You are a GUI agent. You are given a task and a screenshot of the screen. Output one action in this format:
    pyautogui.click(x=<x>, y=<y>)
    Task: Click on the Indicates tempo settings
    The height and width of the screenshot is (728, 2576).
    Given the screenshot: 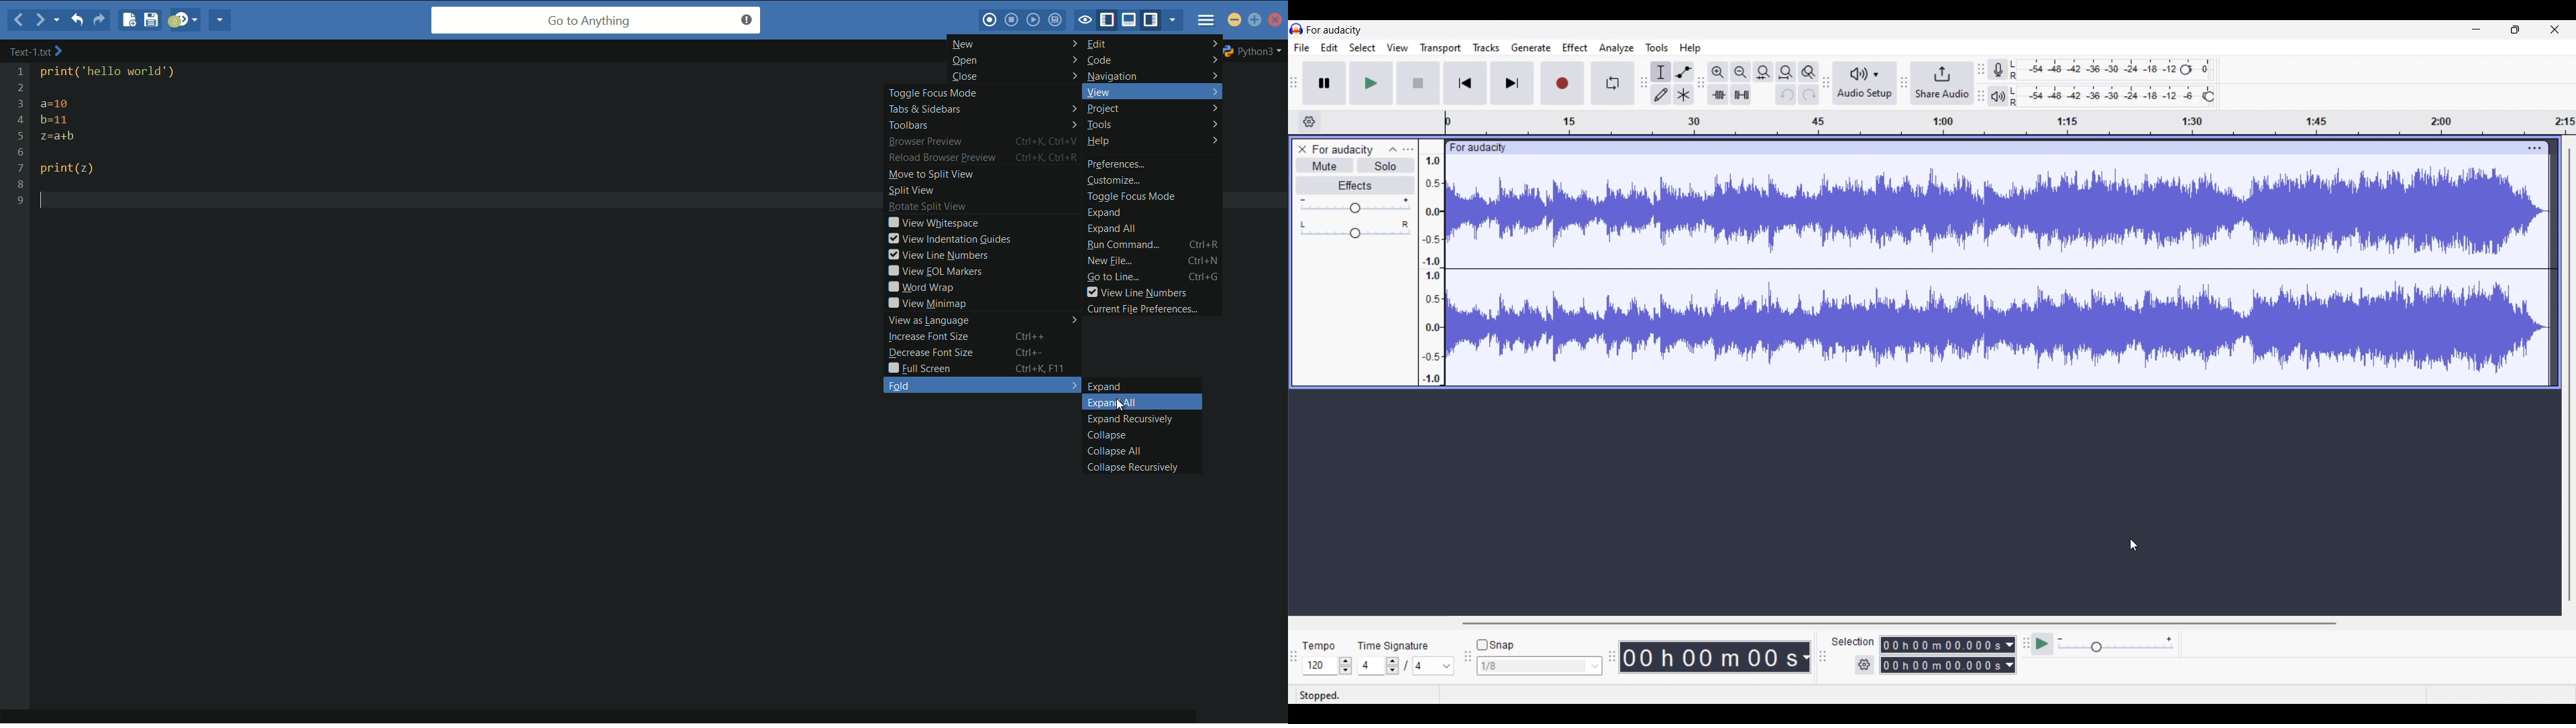 What is the action you would take?
    pyautogui.click(x=1319, y=646)
    